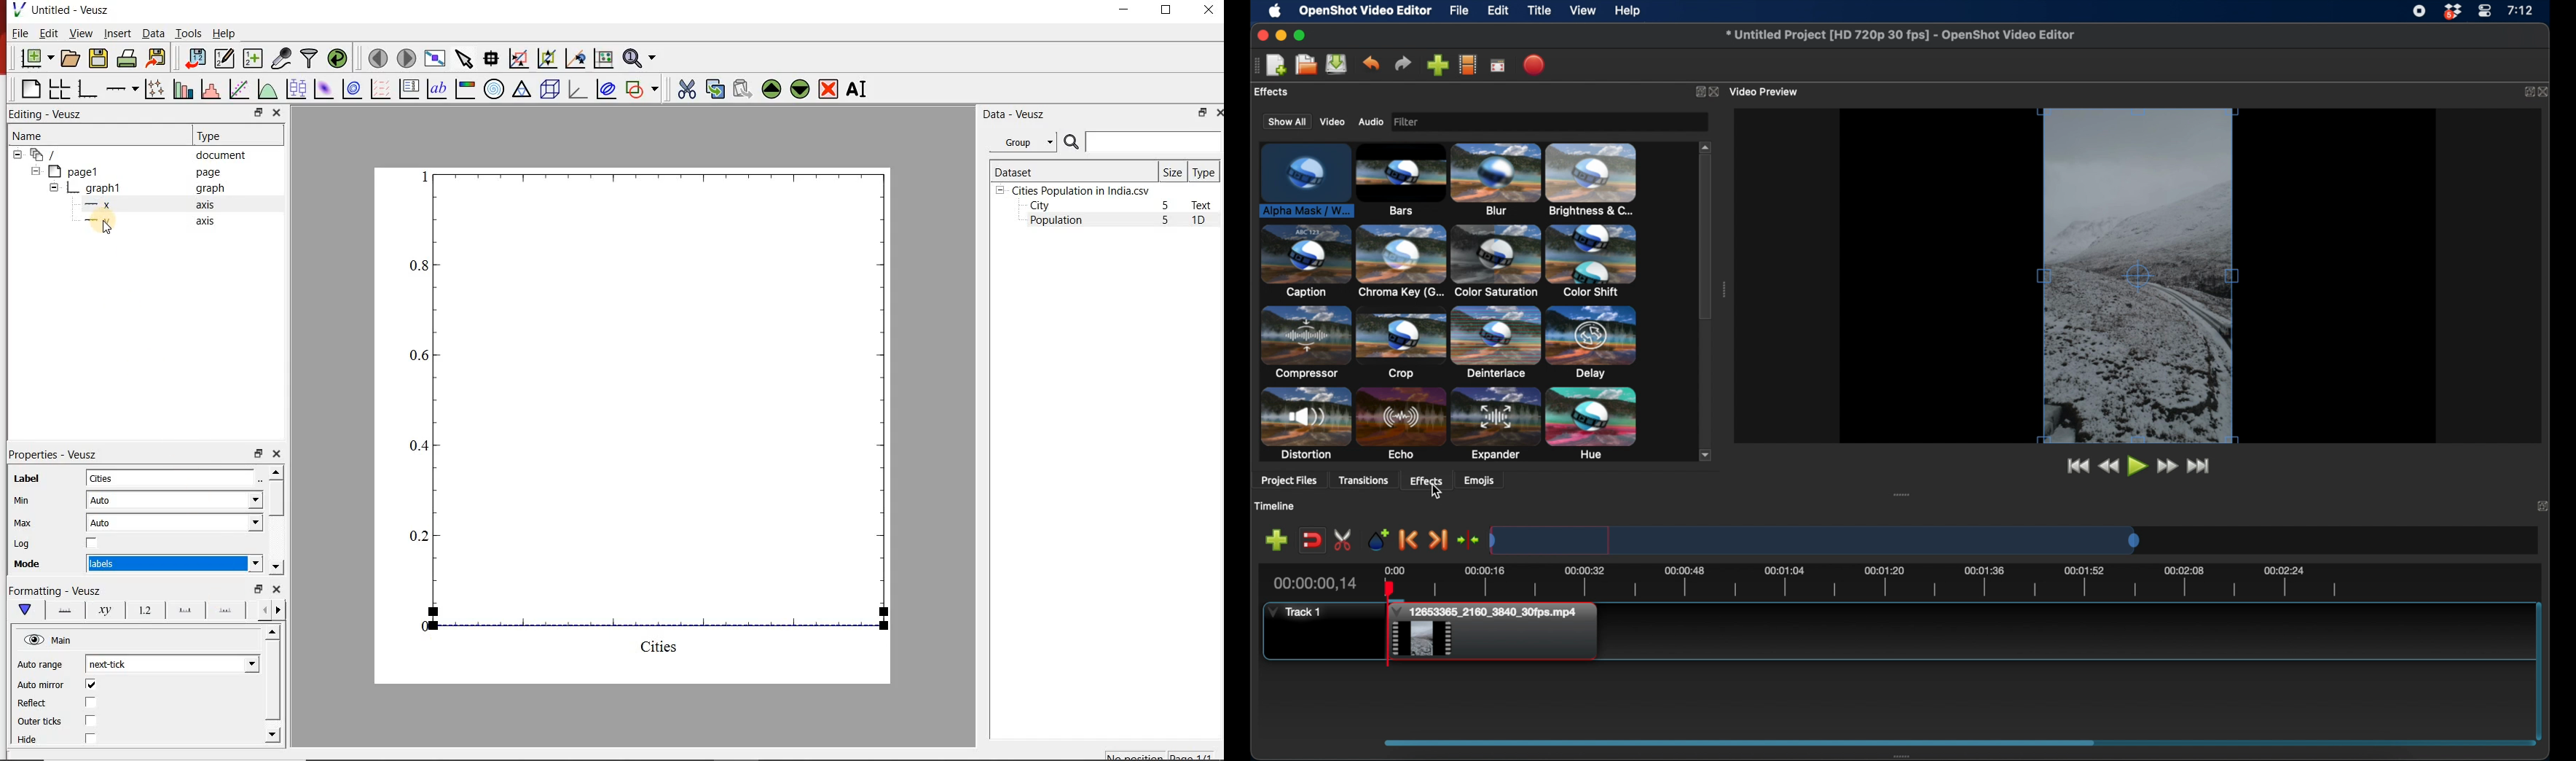 The image size is (2576, 784). What do you see at coordinates (1304, 423) in the screenshot?
I see `distortion` at bounding box center [1304, 423].